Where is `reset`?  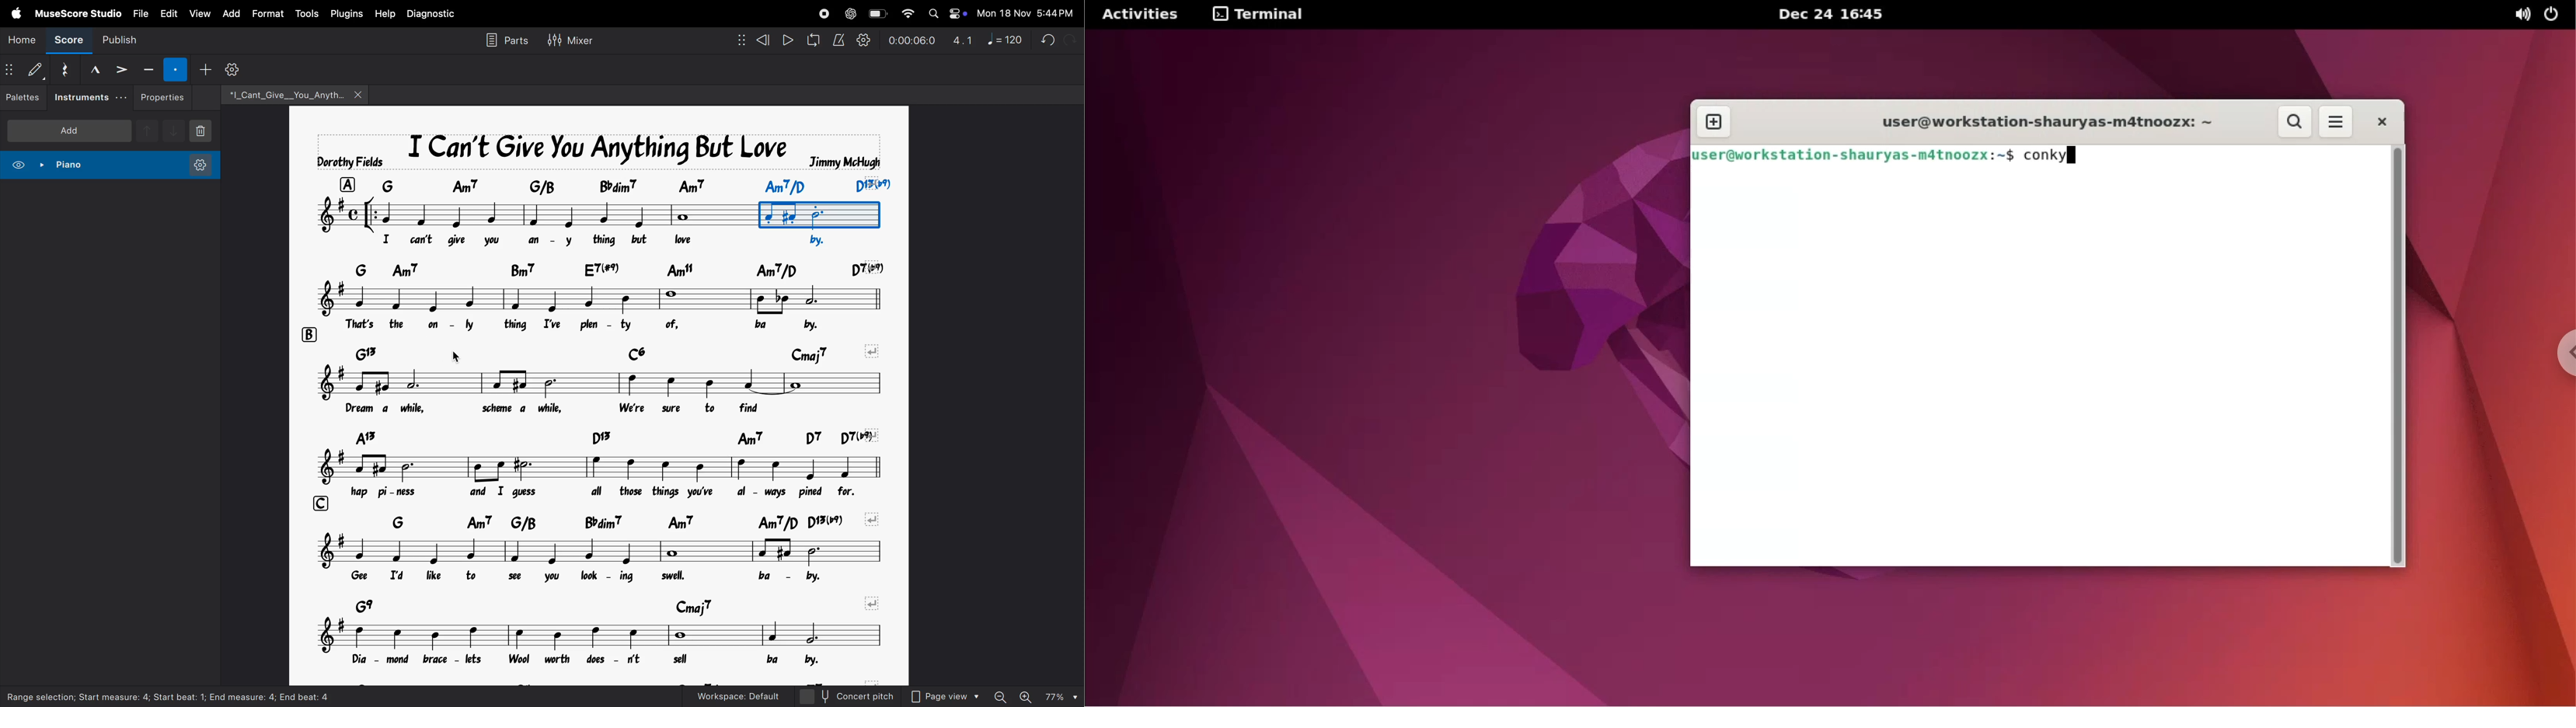 reset is located at coordinates (67, 69).